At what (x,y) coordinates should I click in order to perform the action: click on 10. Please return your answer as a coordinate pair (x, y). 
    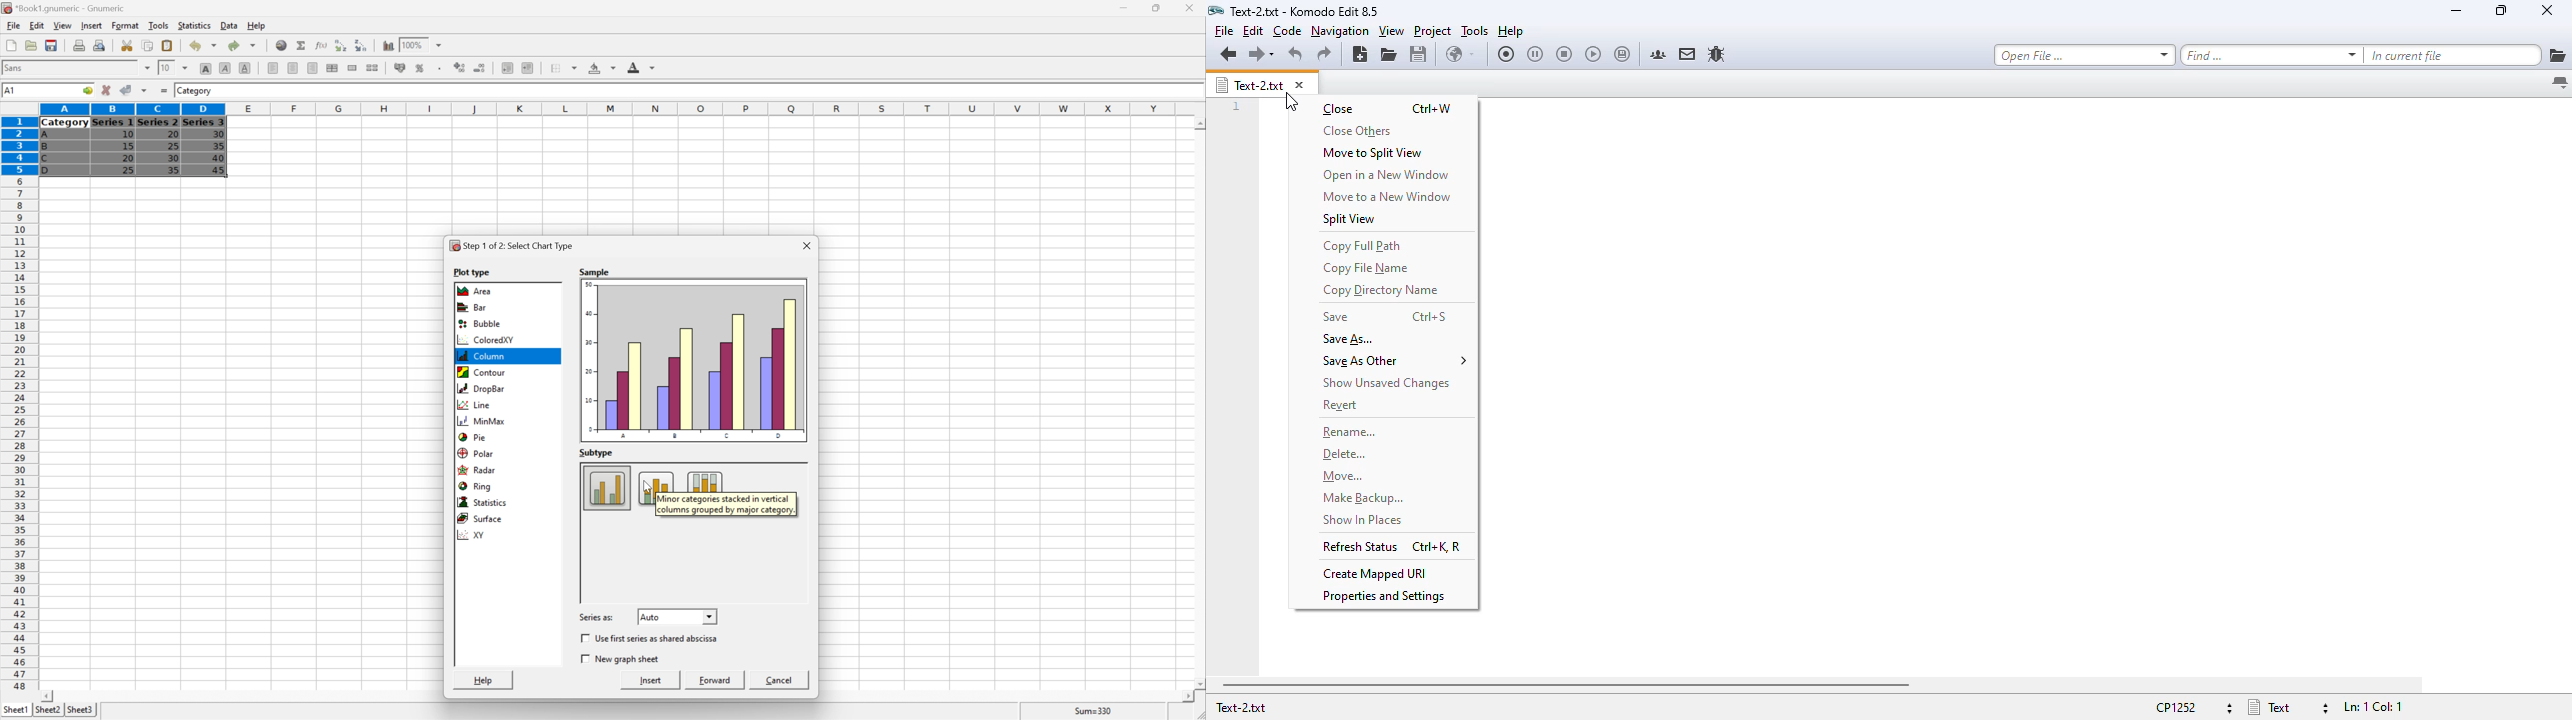
    Looking at the image, I should click on (128, 135).